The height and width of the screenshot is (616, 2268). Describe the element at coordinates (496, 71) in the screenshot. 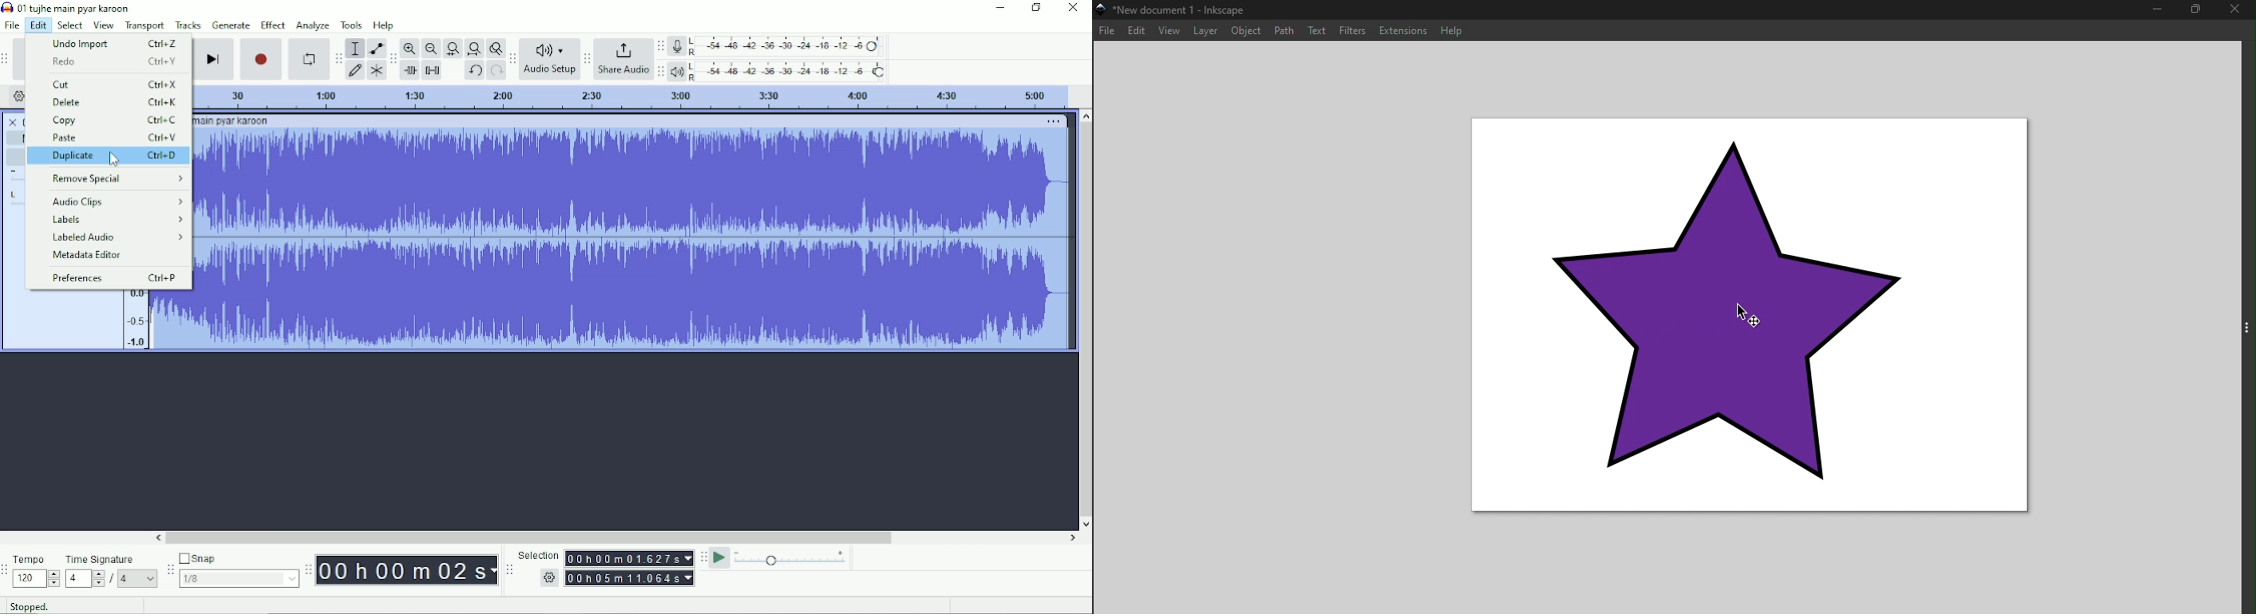

I see `Redo` at that location.